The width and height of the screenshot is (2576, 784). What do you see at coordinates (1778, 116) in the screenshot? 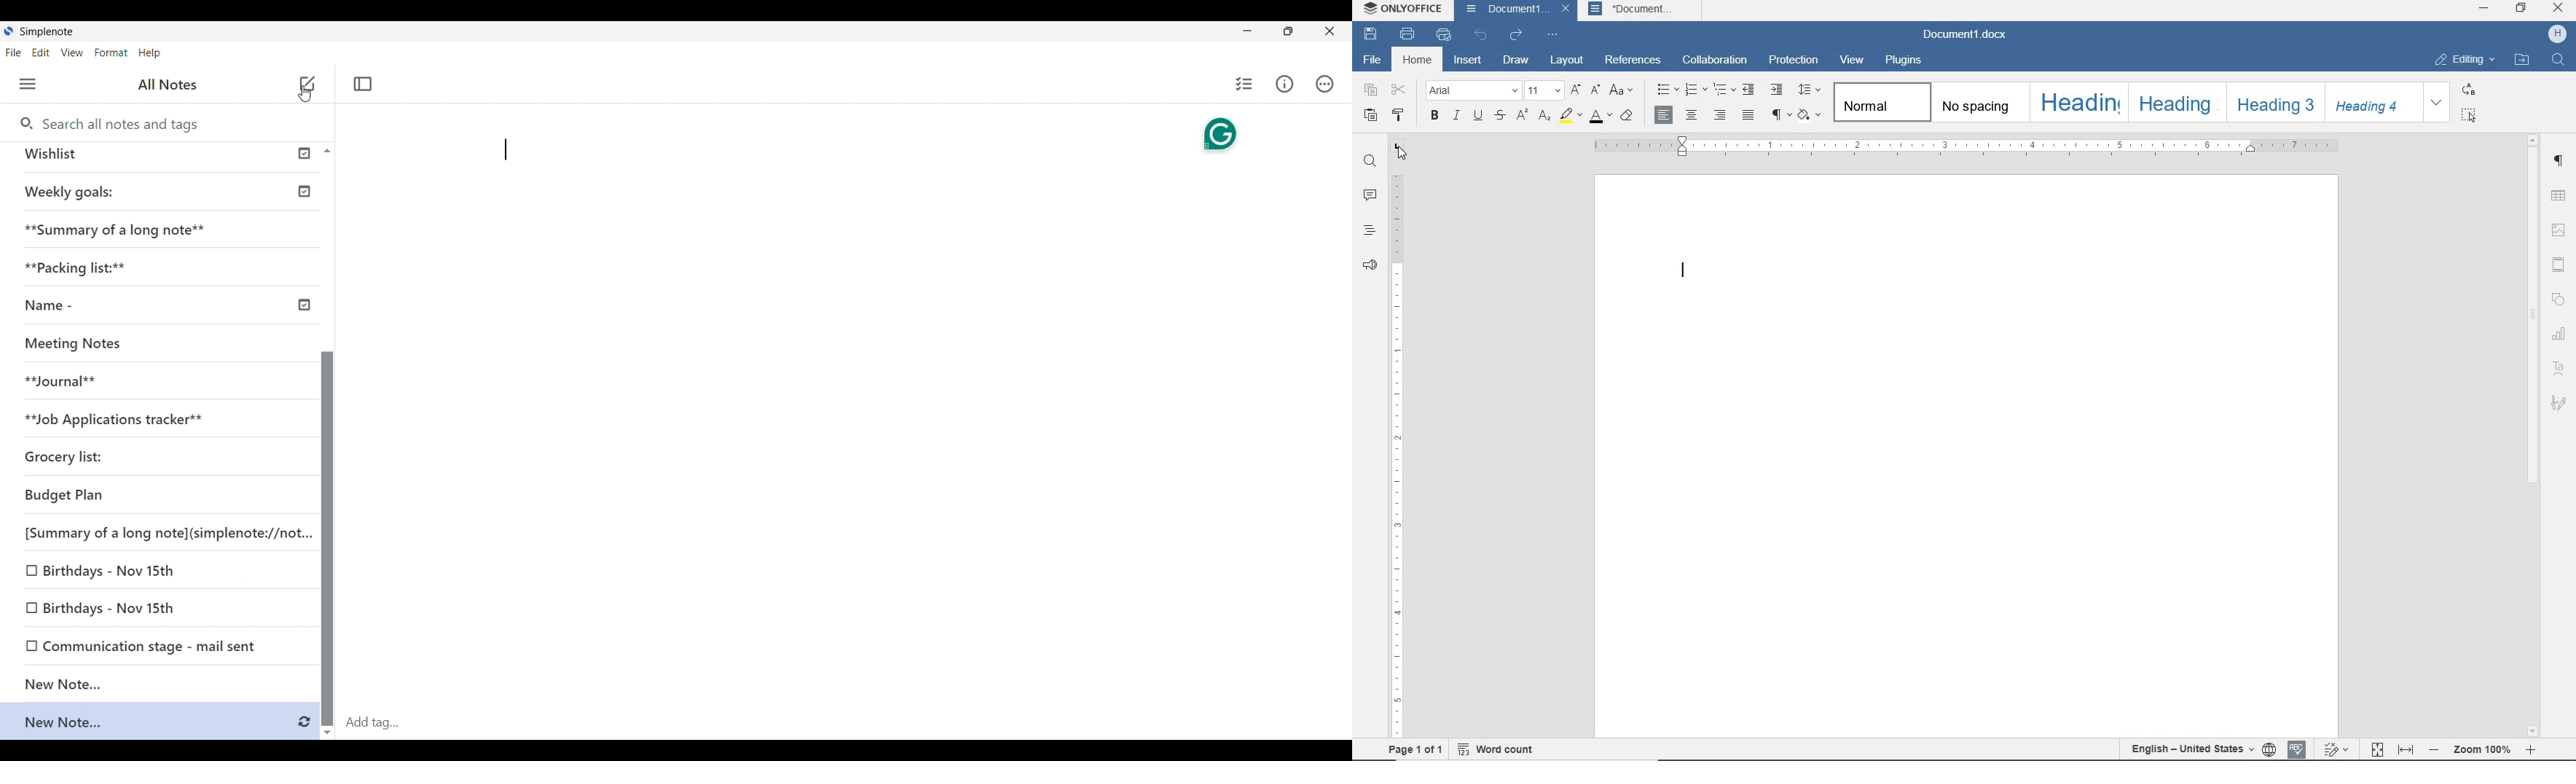
I see `NONPRINTING CHARACTERS` at bounding box center [1778, 116].